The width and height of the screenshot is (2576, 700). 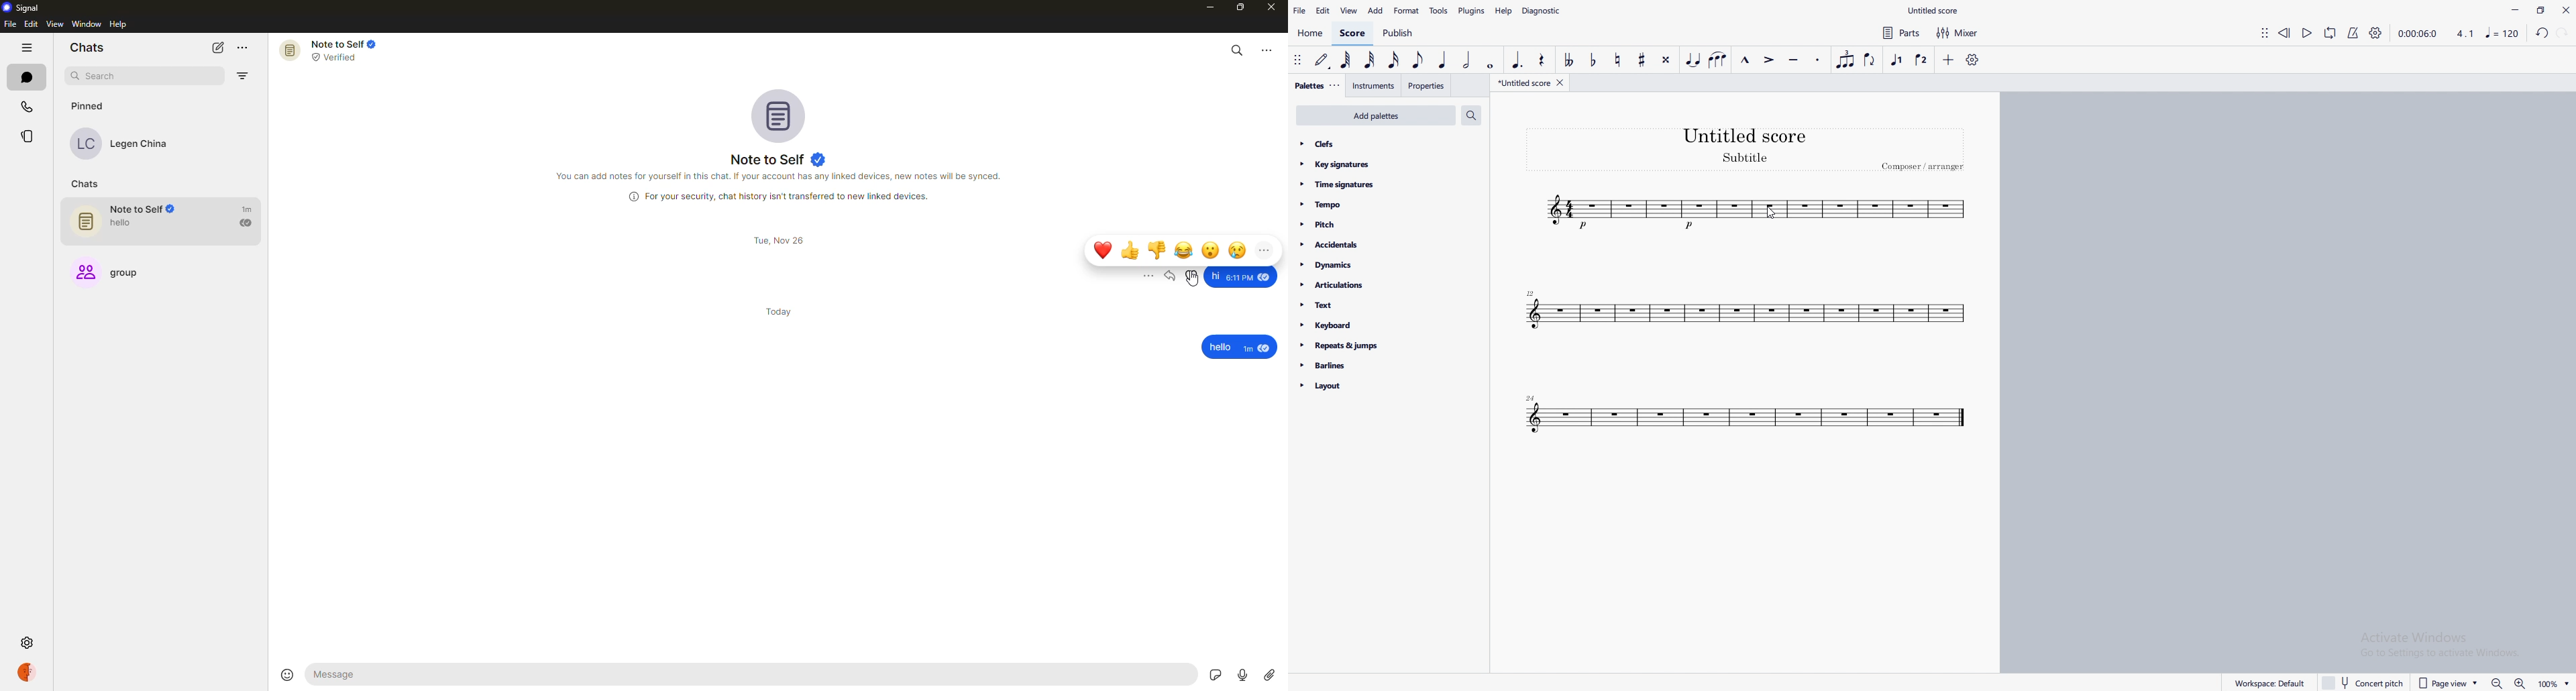 What do you see at coordinates (1210, 249) in the screenshot?
I see `surprise` at bounding box center [1210, 249].